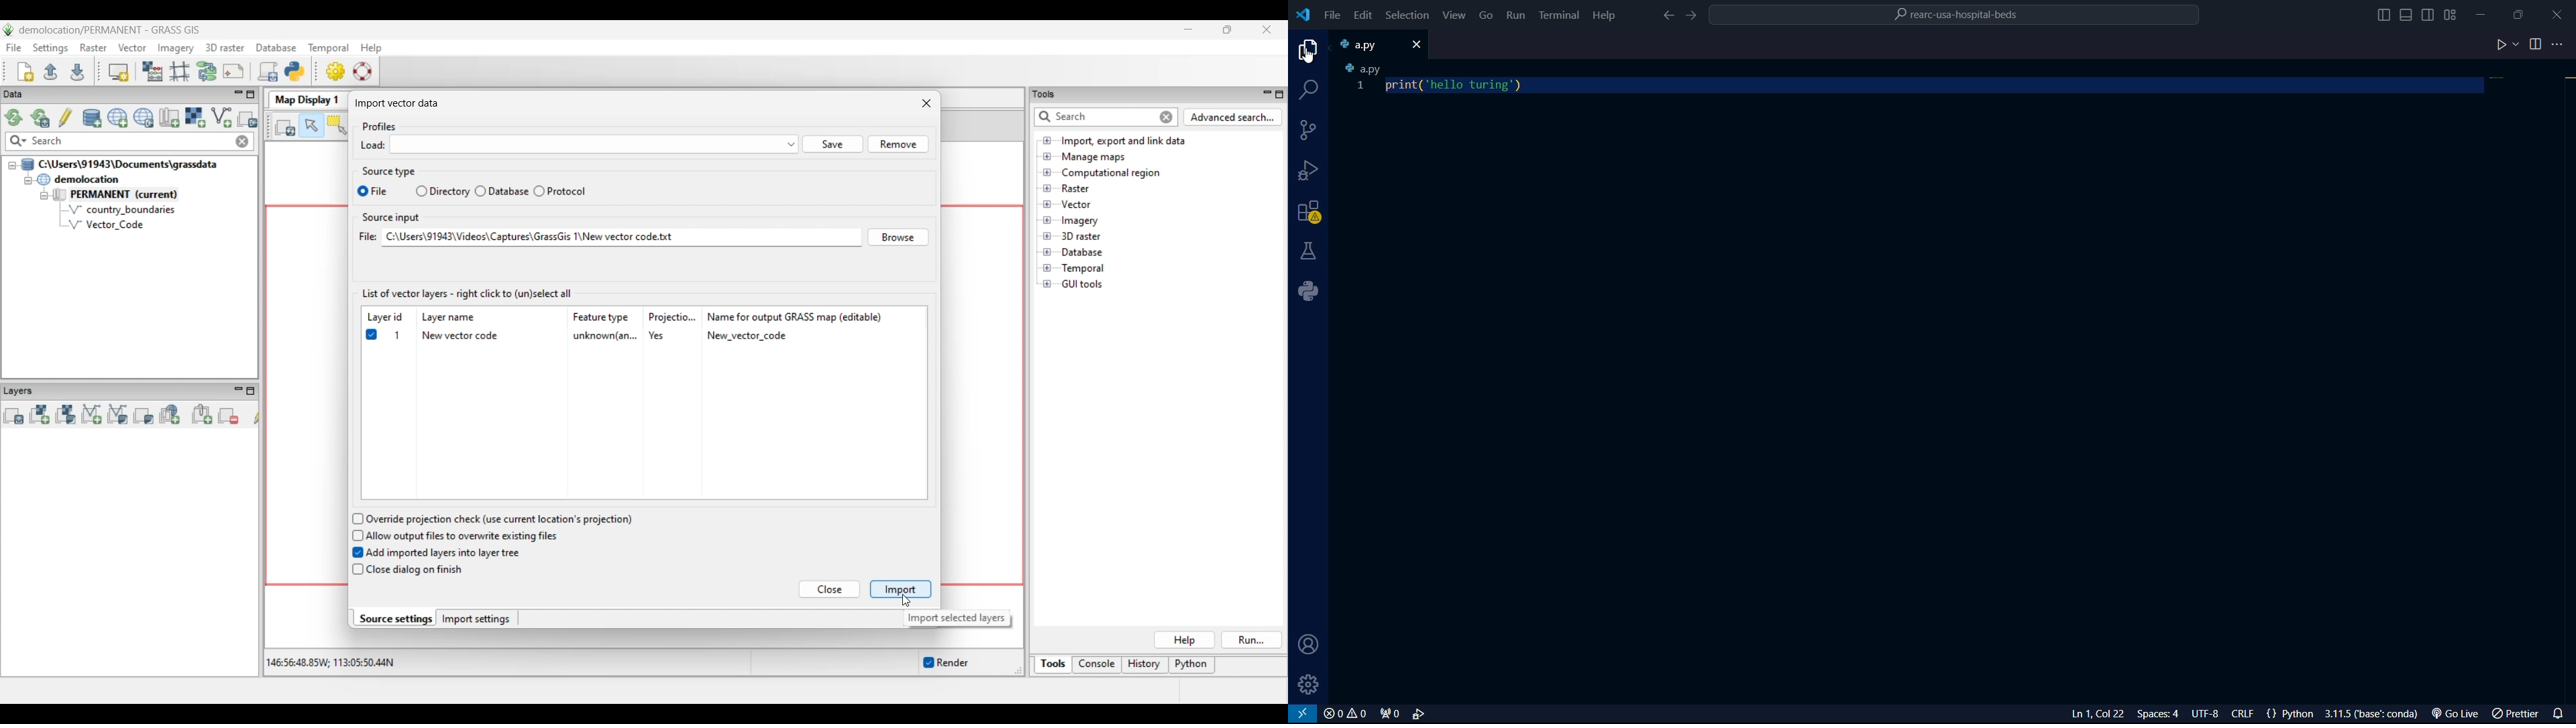 The width and height of the screenshot is (2576, 728). What do you see at coordinates (2453, 714) in the screenshot?
I see `go live extension` at bounding box center [2453, 714].